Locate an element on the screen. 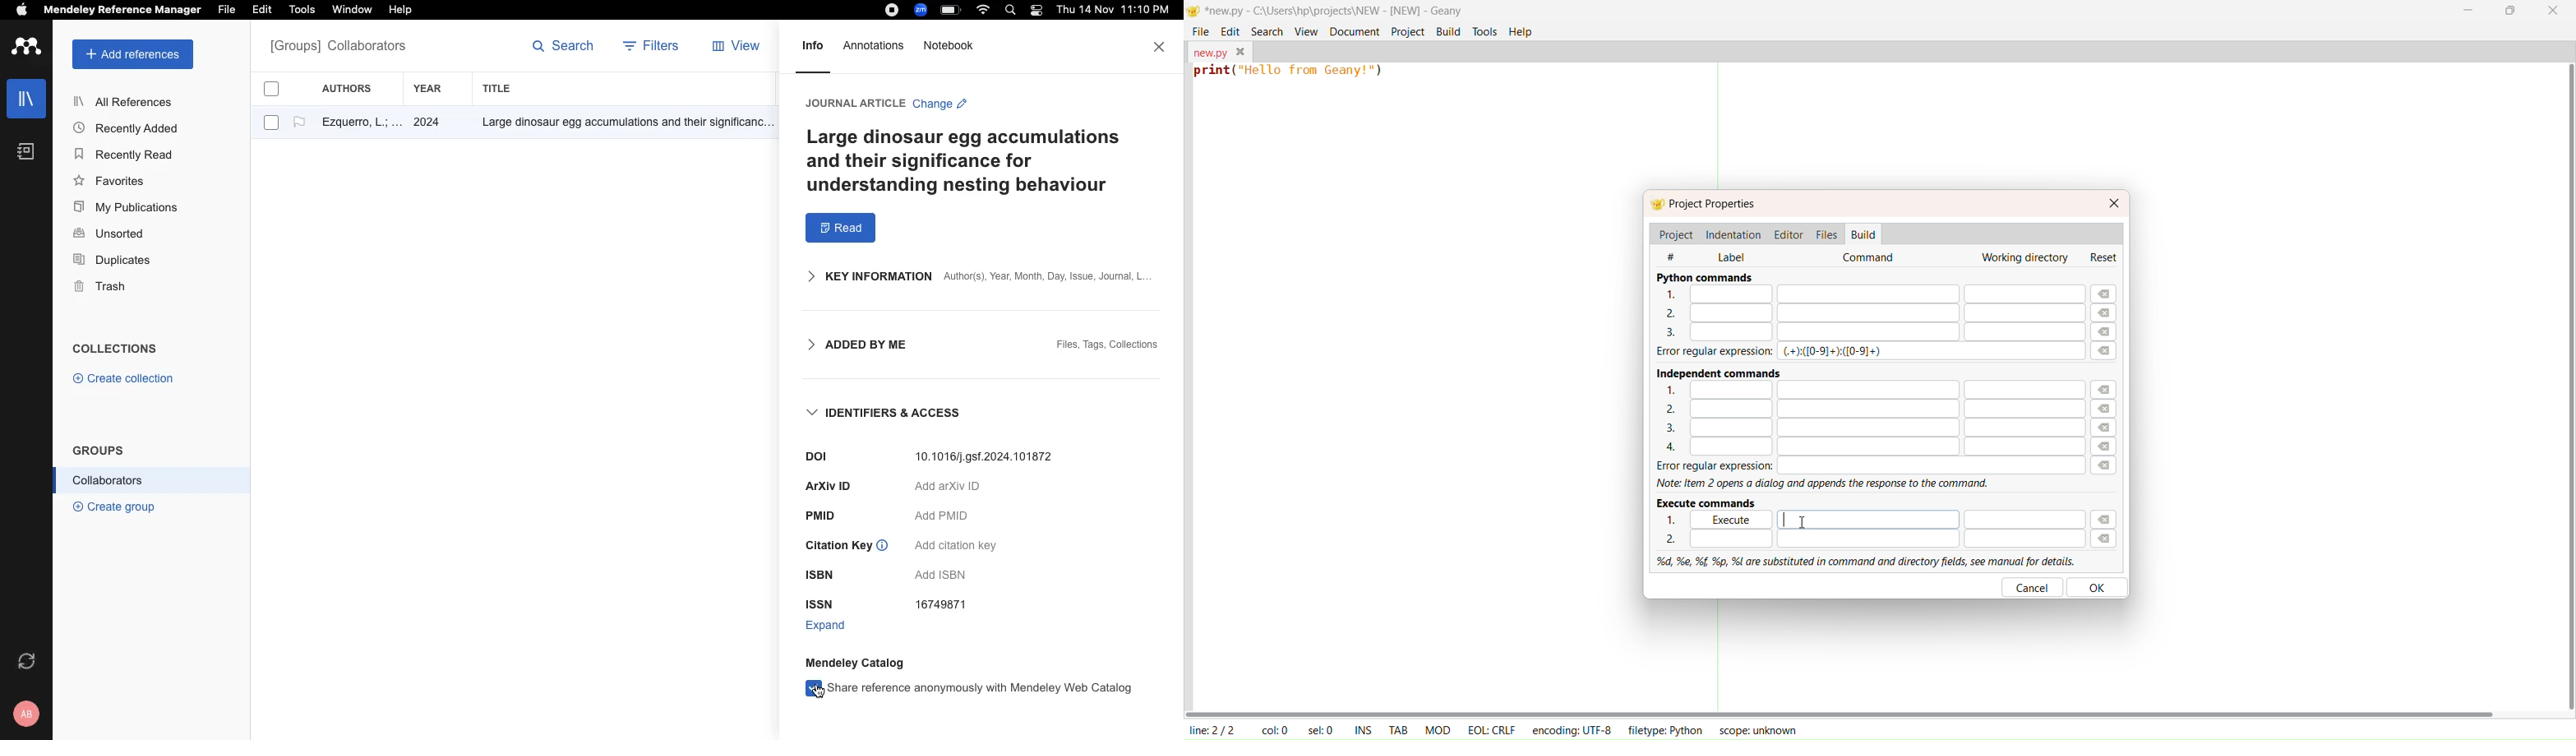  All references is located at coordinates (338, 48).